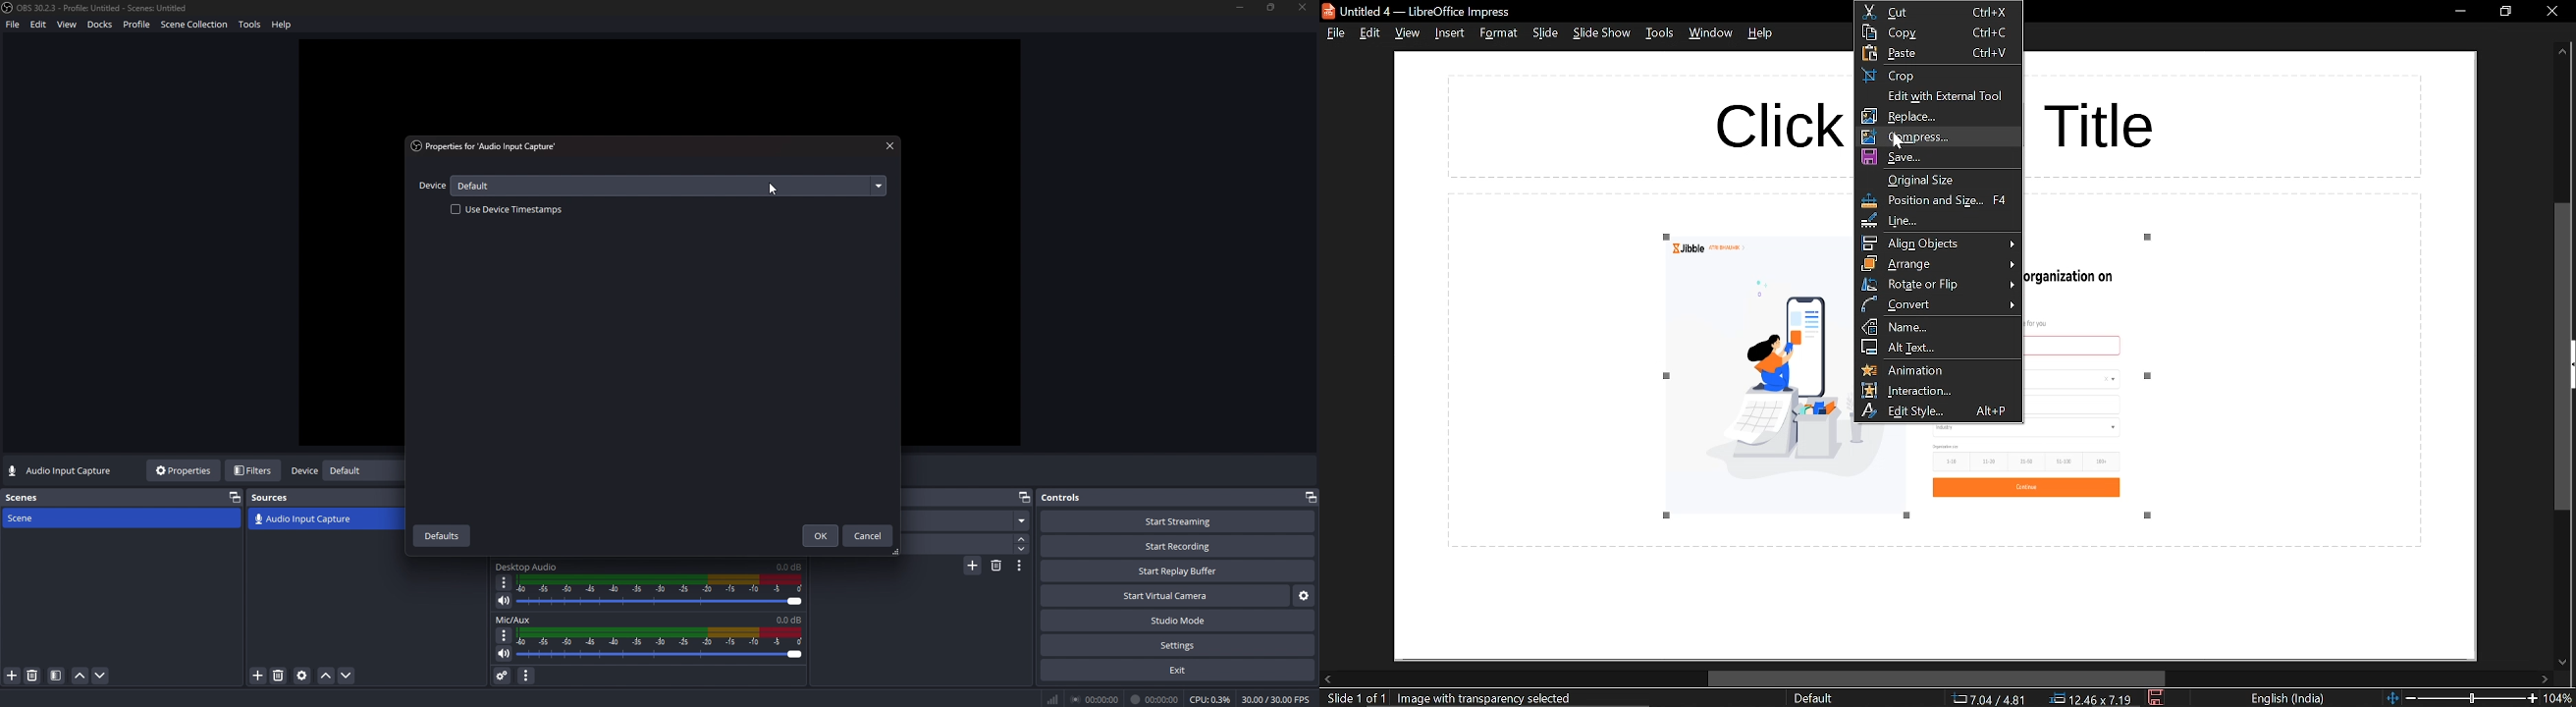  Describe the element at coordinates (774, 188) in the screenshot. I see `cursor` at that location.